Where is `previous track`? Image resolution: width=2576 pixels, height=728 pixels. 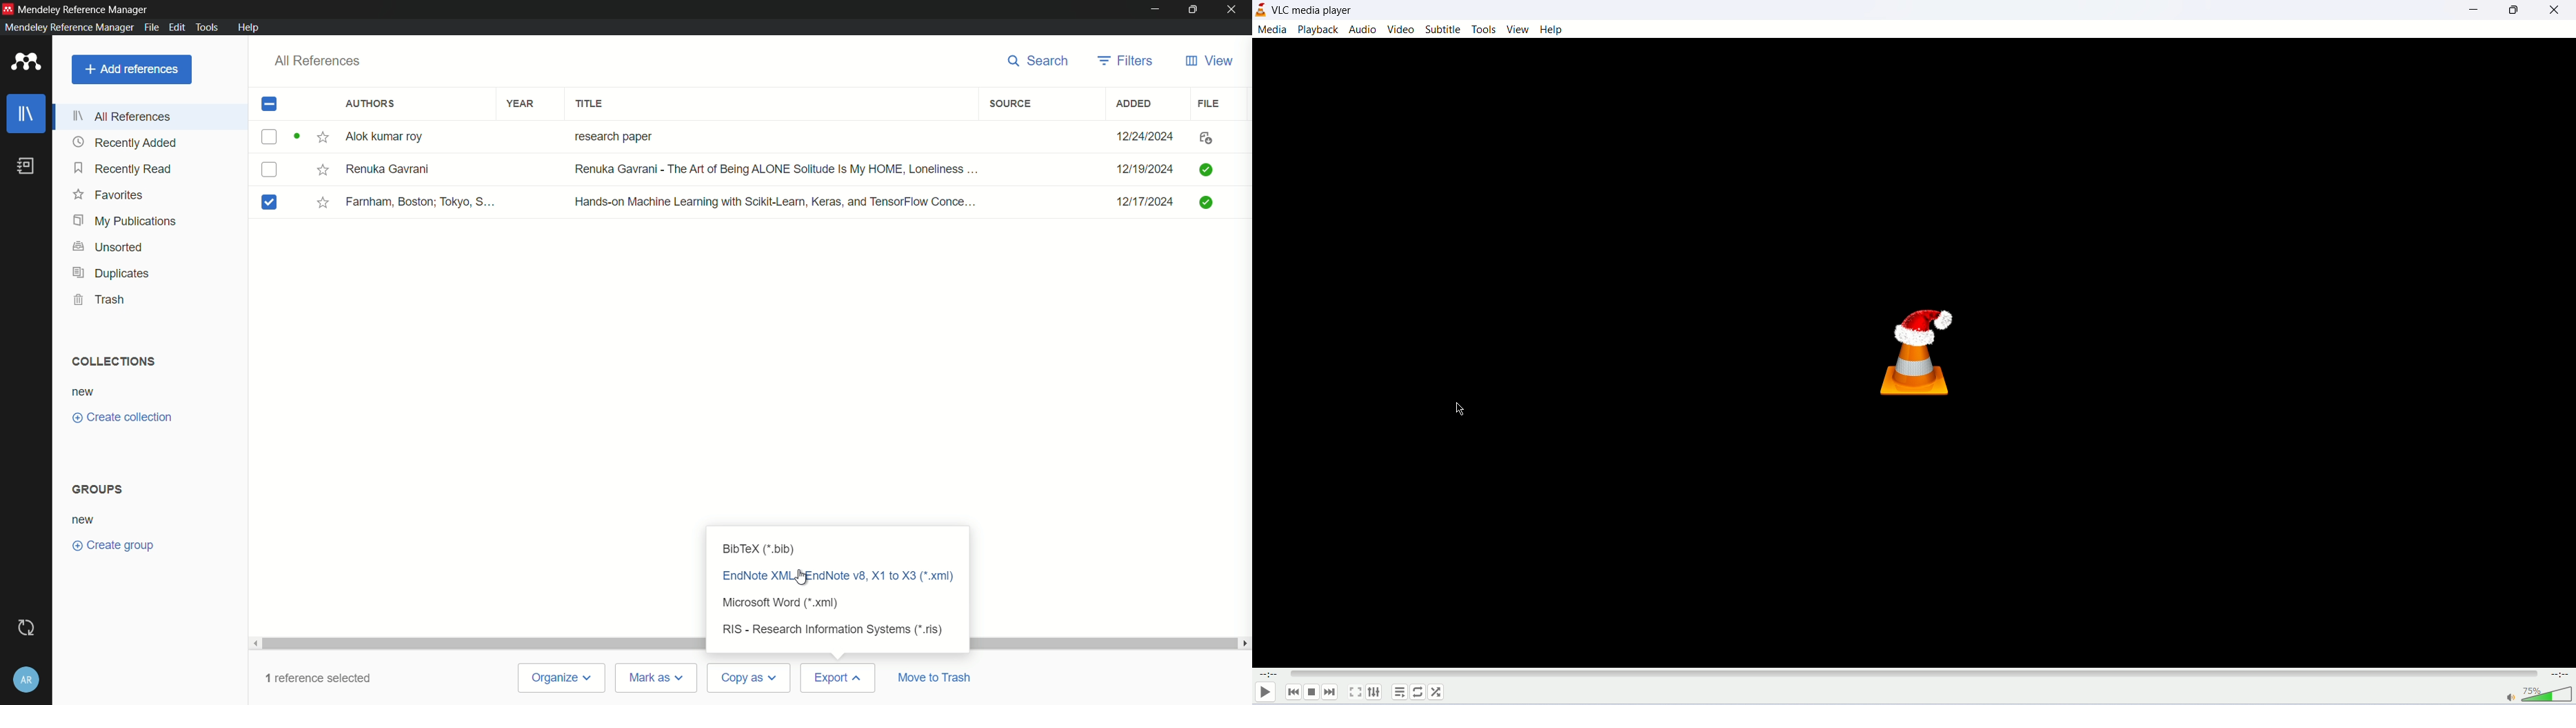 previous track is located at coordinates (1291, 692).